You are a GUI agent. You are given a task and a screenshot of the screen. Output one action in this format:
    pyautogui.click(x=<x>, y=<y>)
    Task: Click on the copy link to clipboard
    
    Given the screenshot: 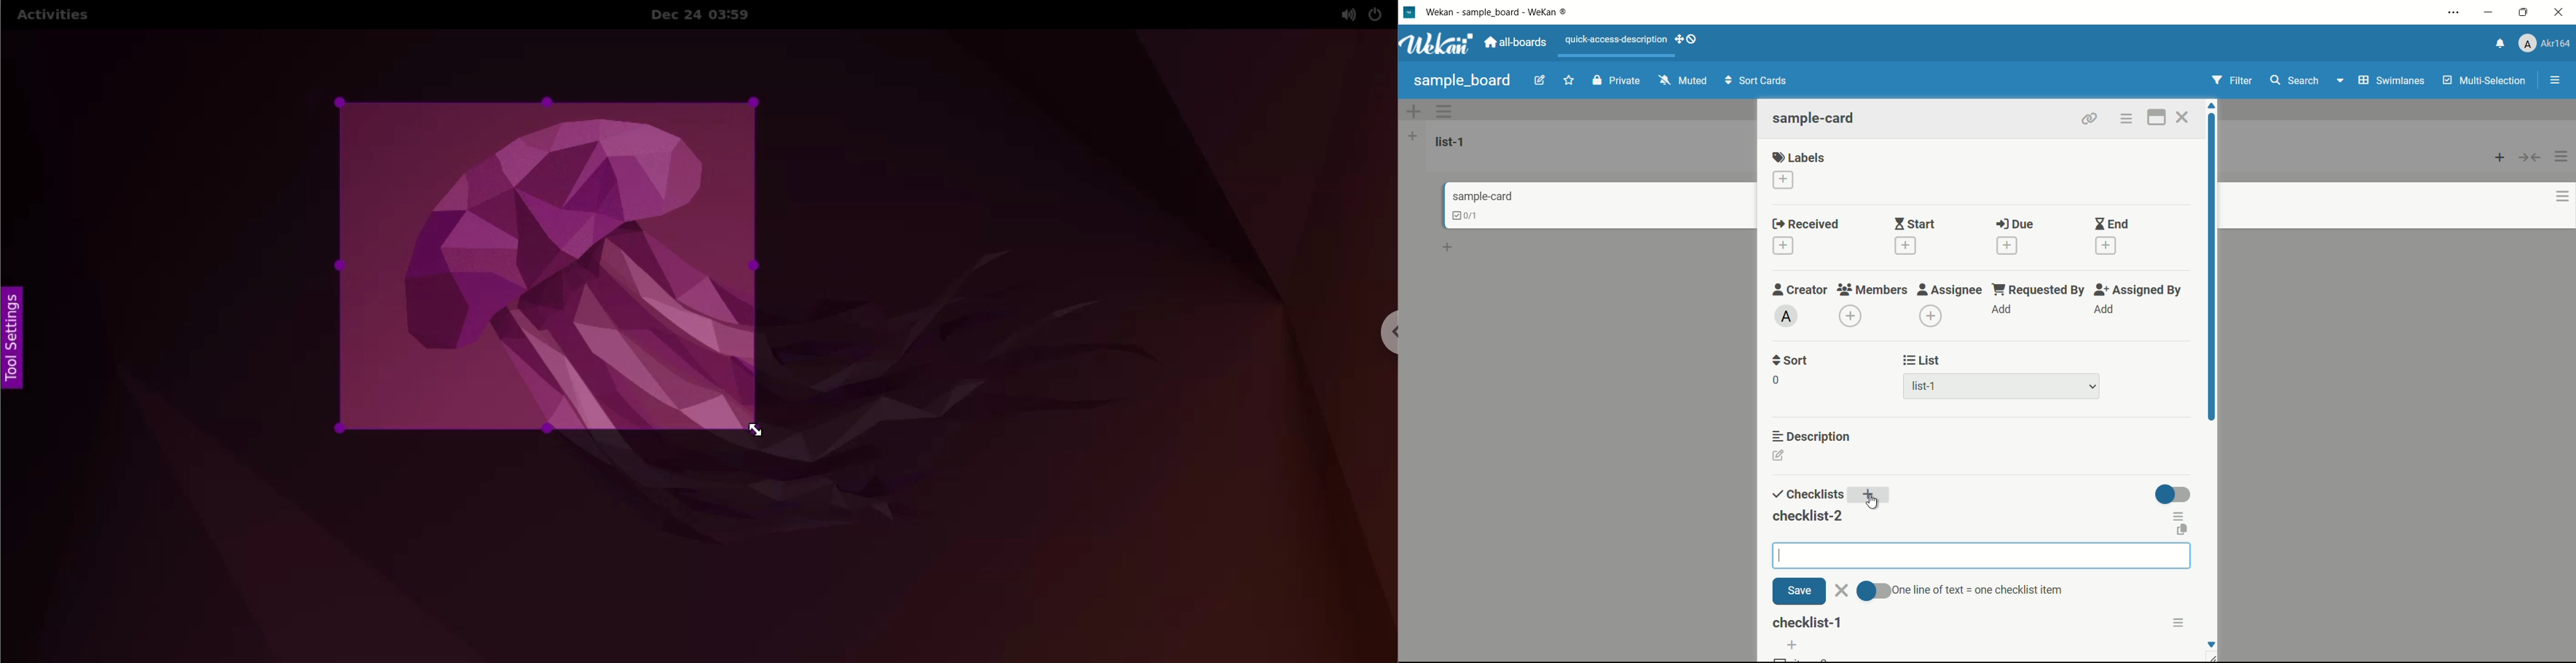 What is the action you would take?
    pyautogui.click(x=2088, y=118)
    